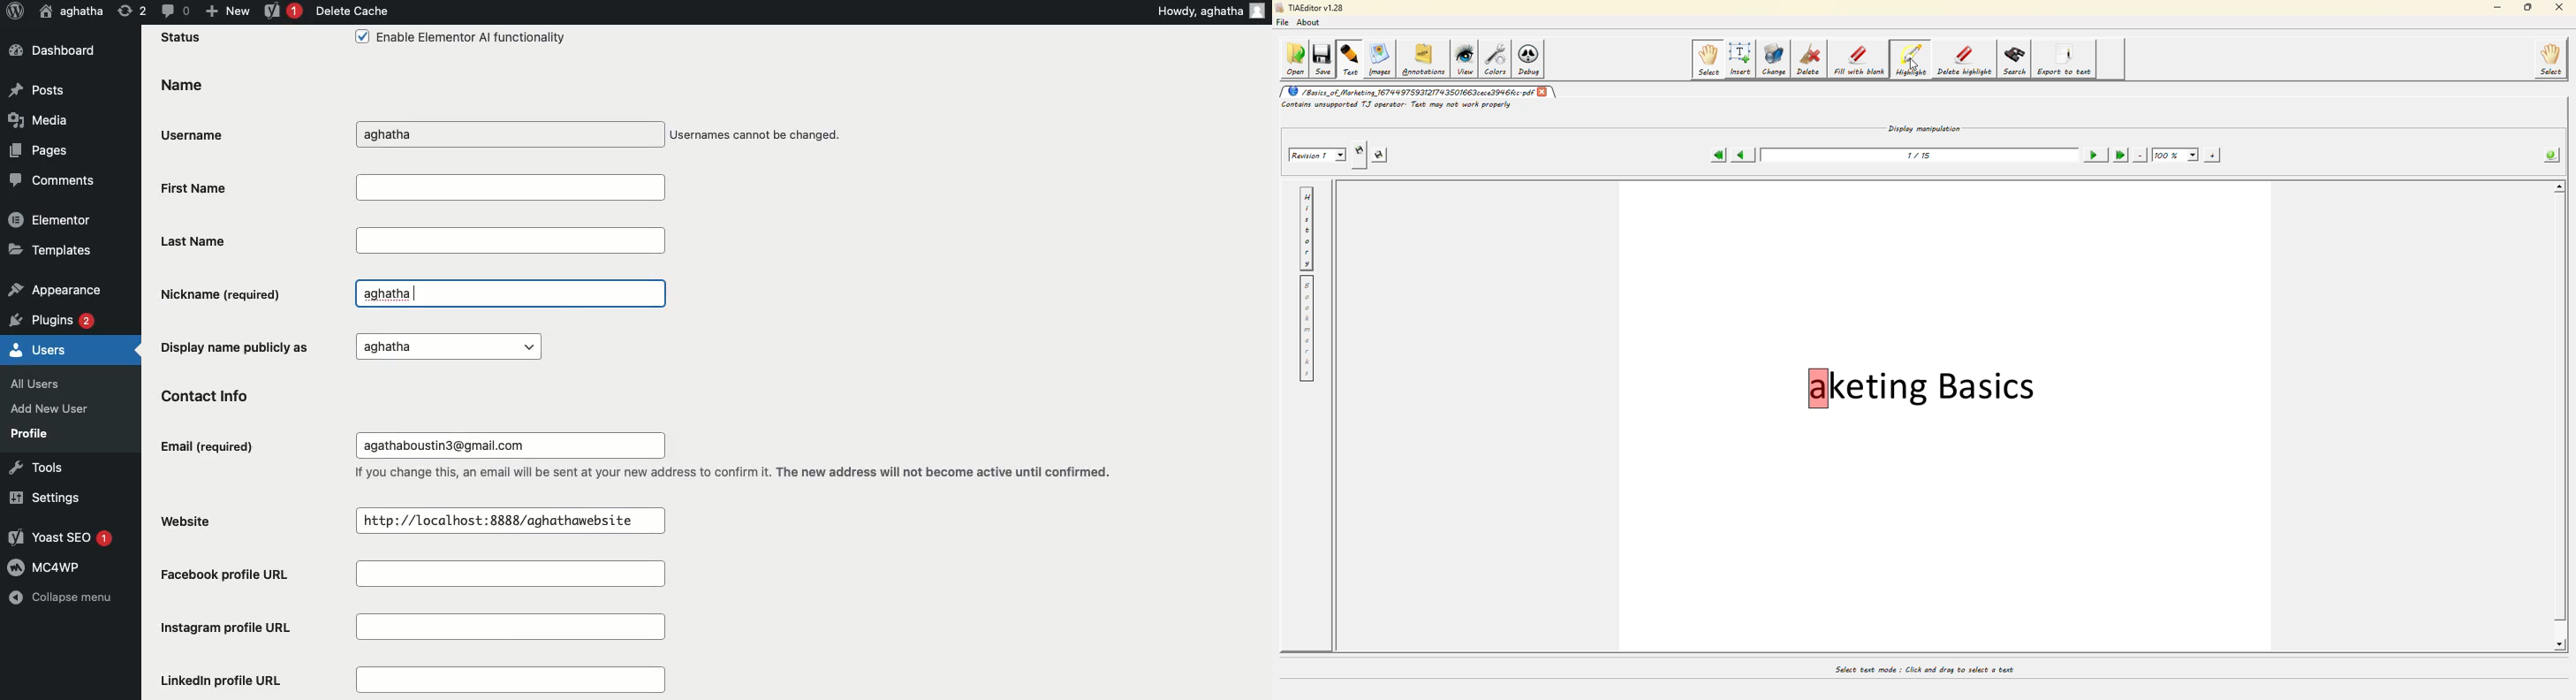  I want to click on Dashboard, so click(60, 51).